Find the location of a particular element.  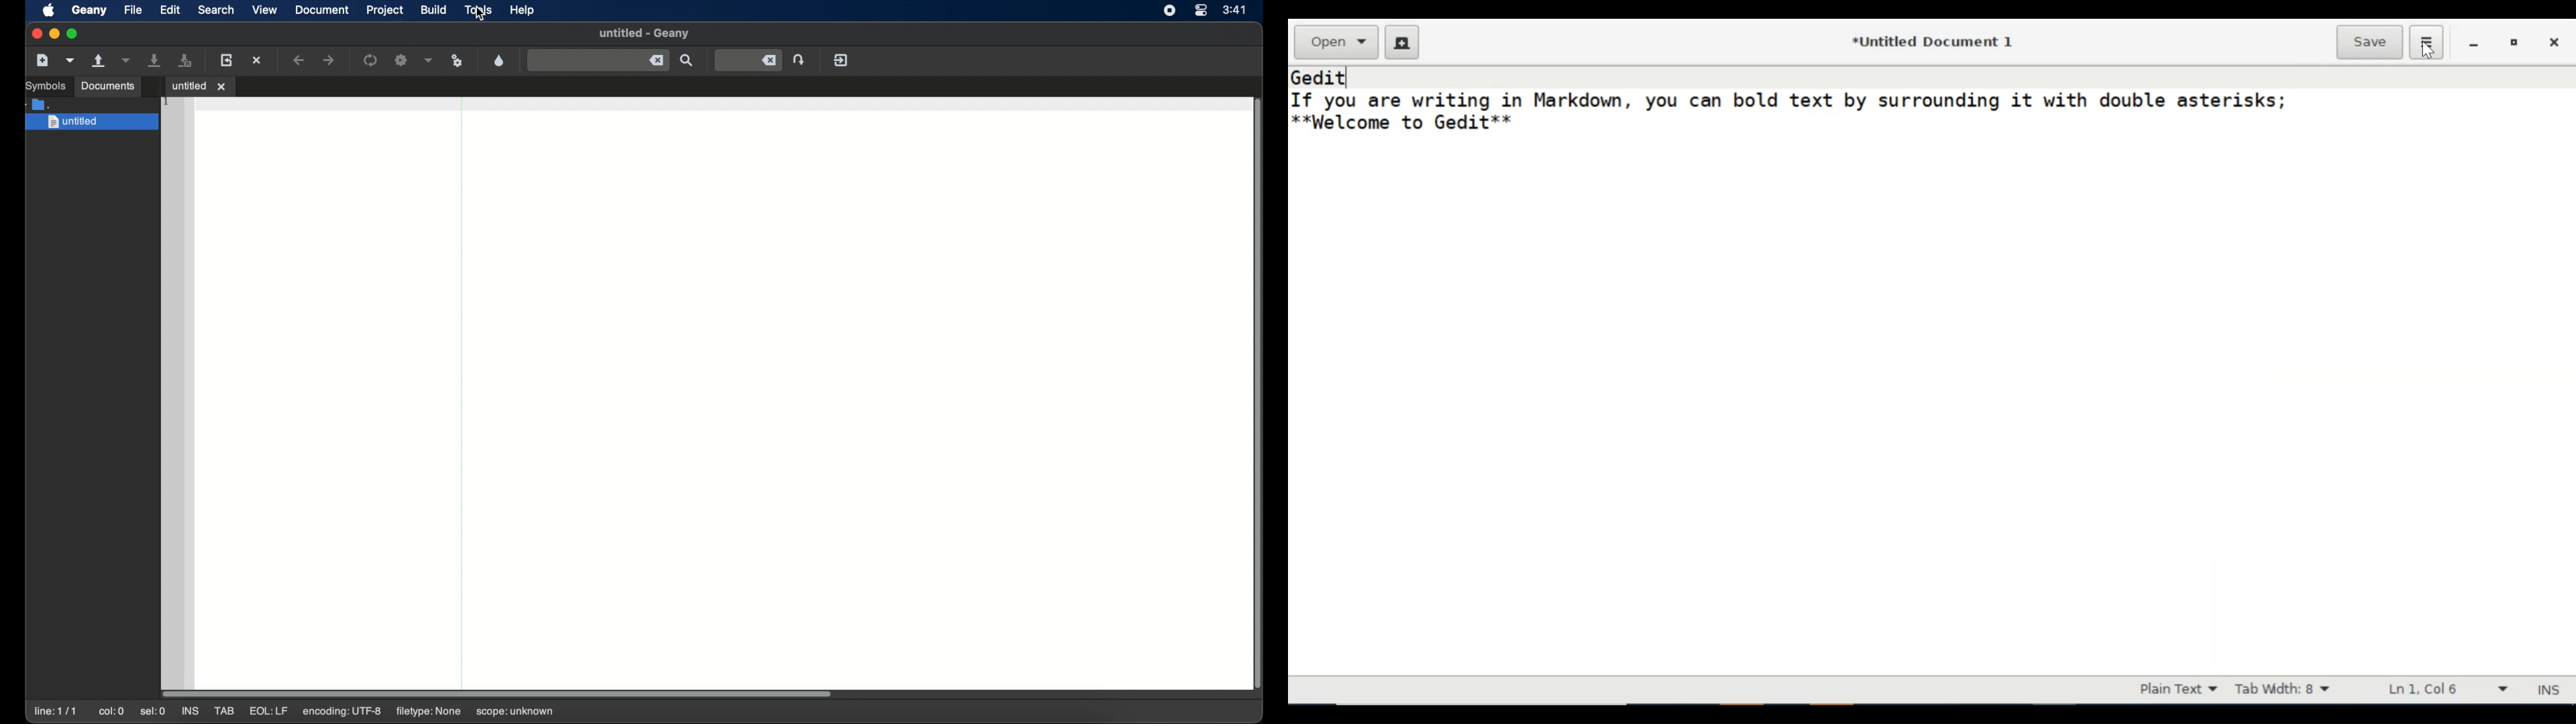

find entered text in current file is located at coordinates (687, 61).